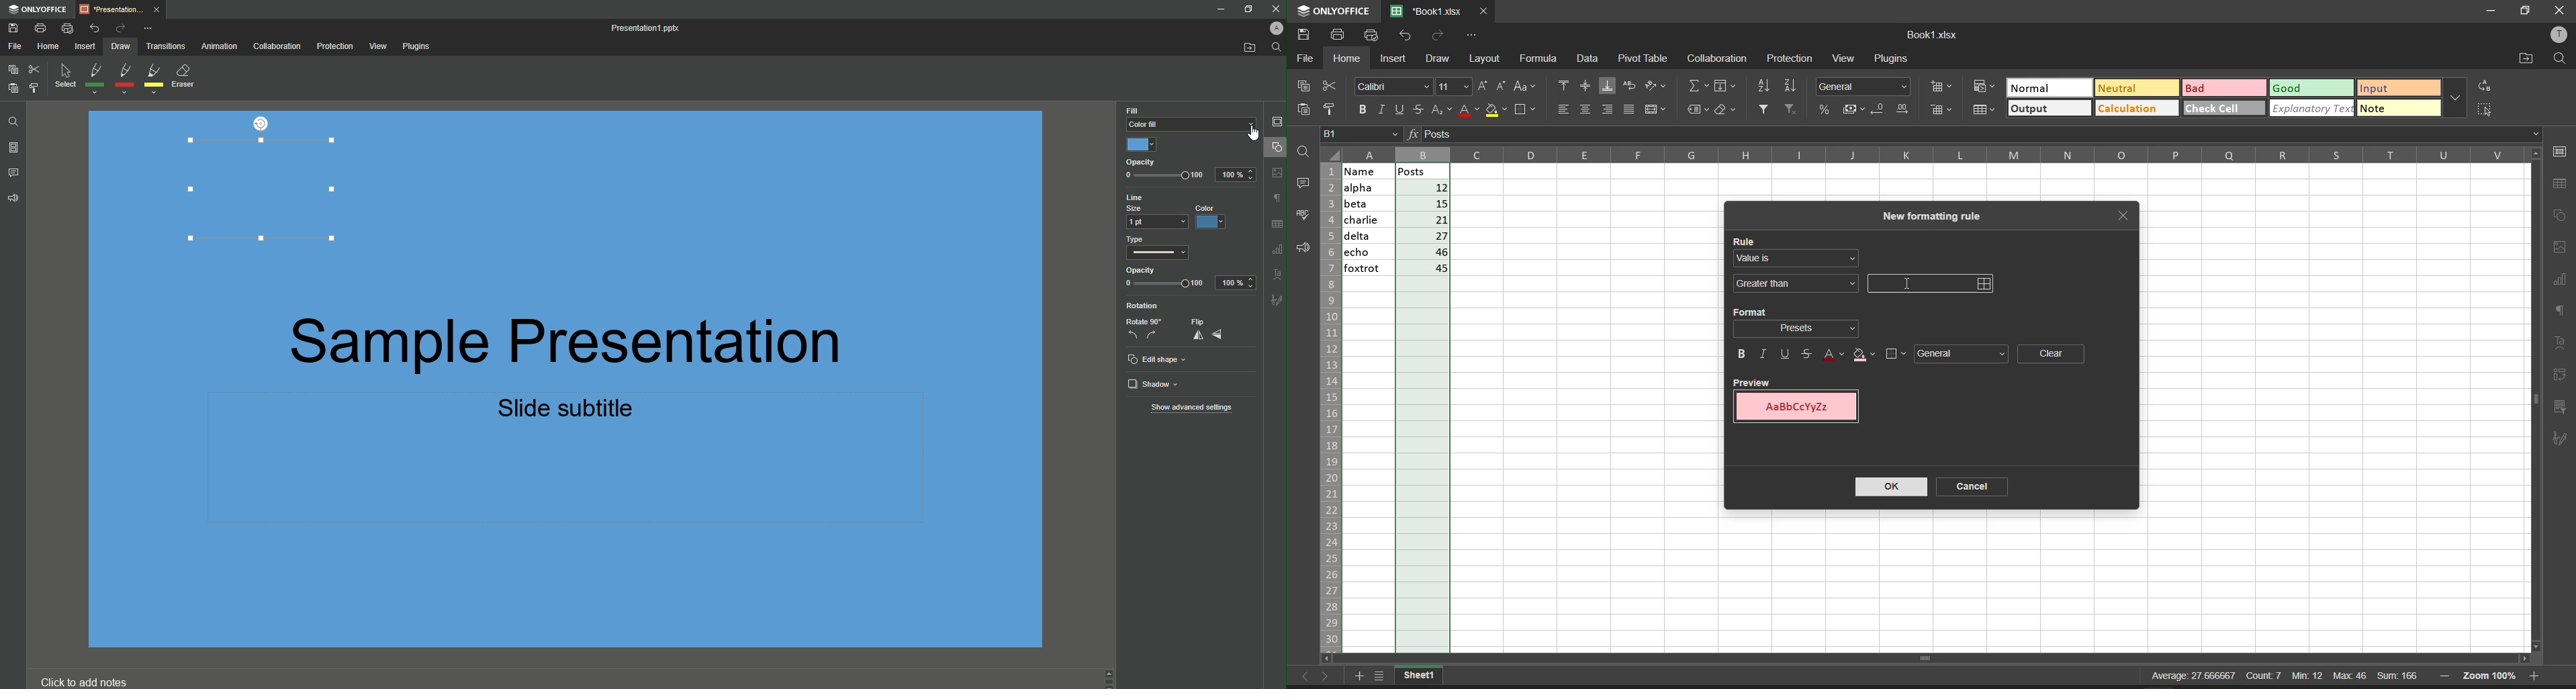  Describe the element at coordinates (1165, 170) in the screenshot. I see `Opacity` at that location.